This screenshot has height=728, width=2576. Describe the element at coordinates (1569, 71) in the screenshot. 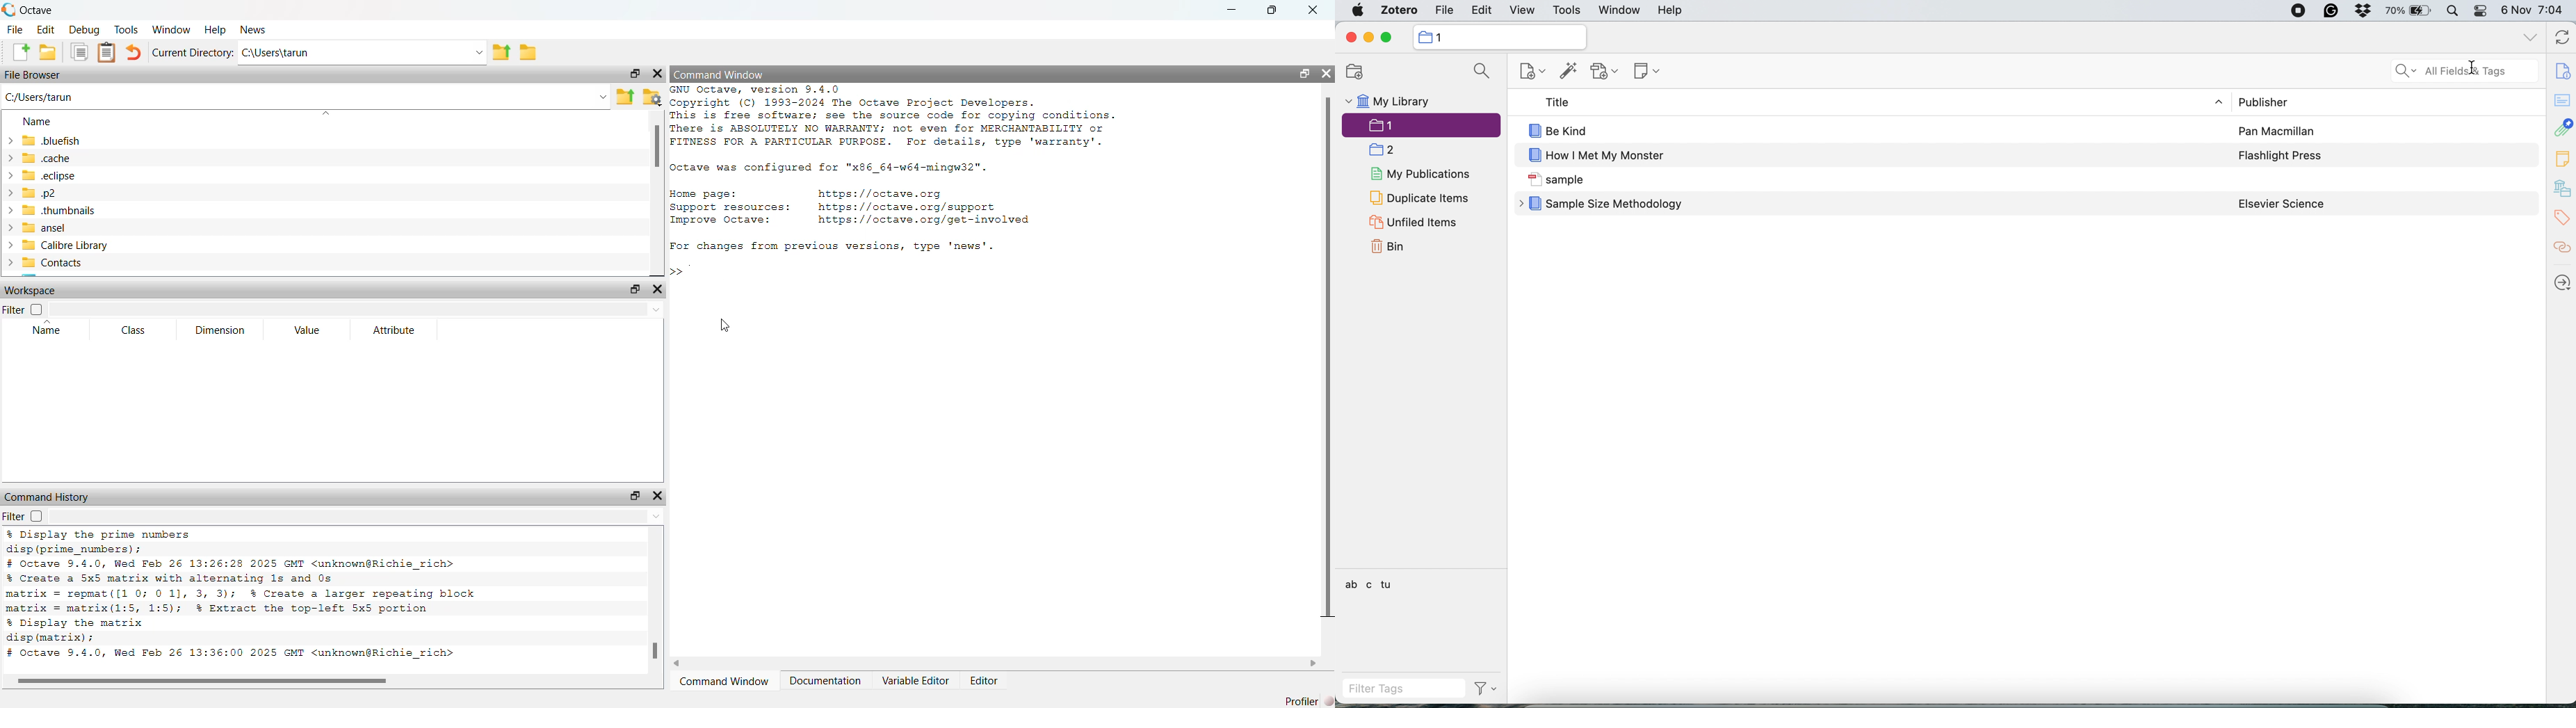

I see `add item by identifier` at that location.